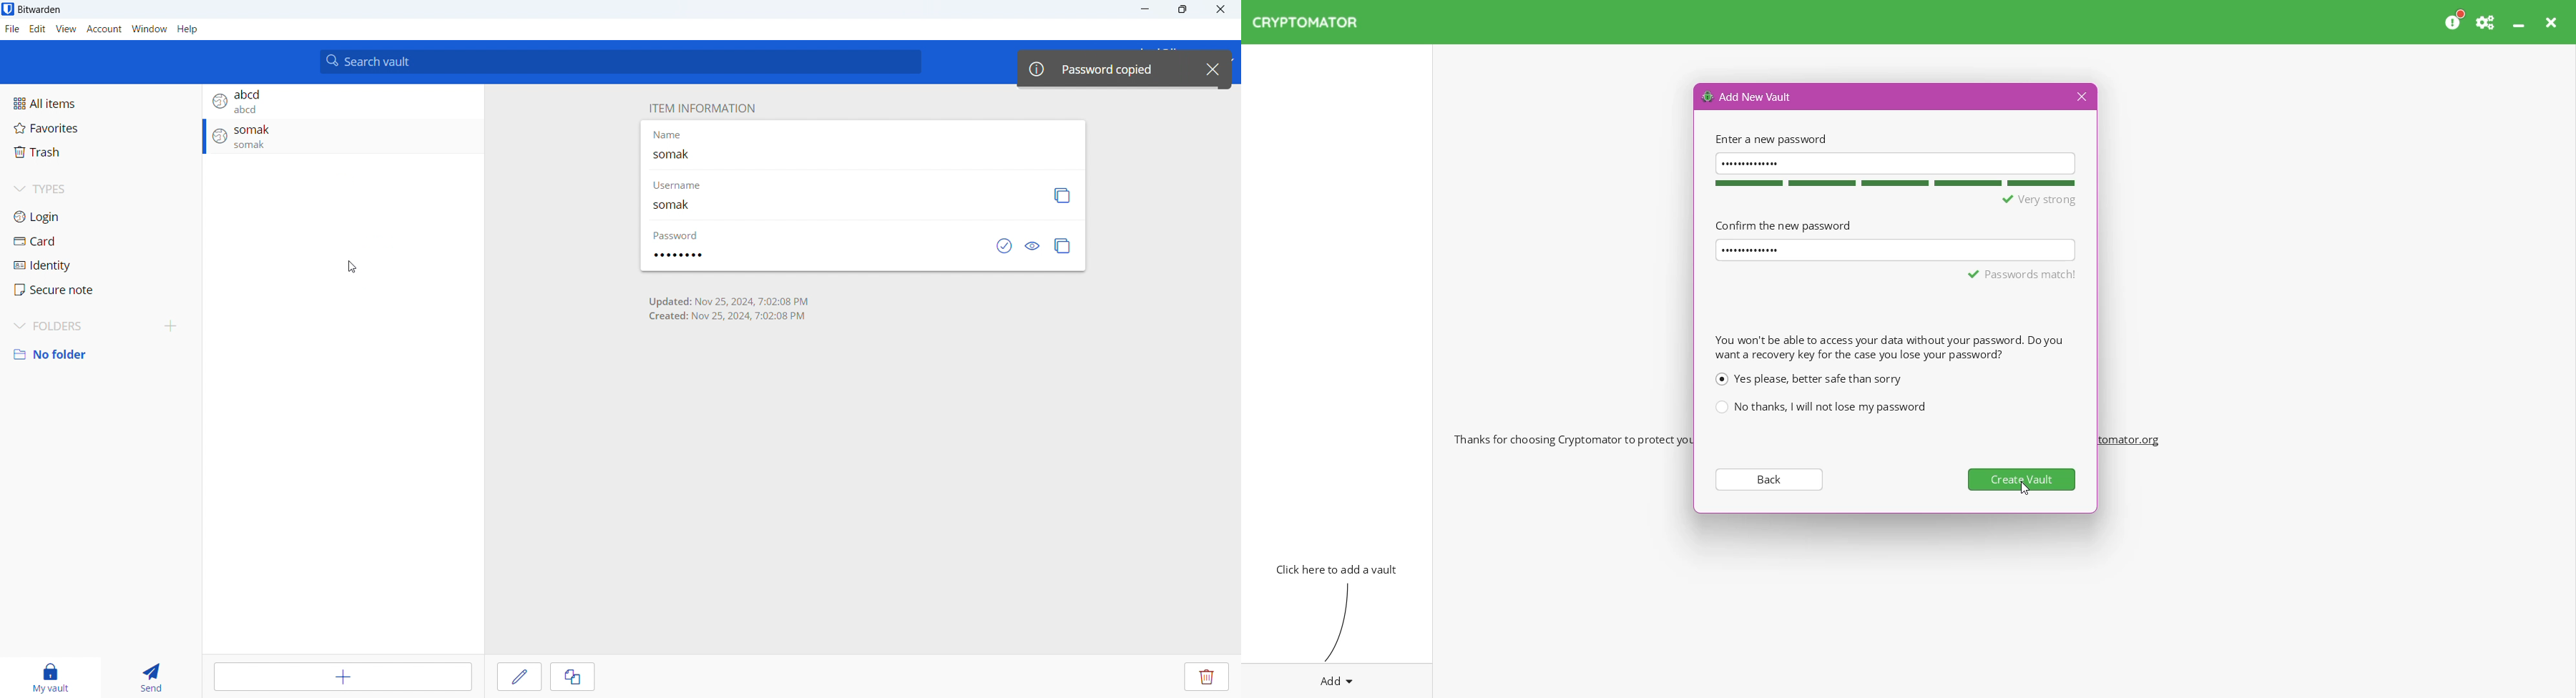  I want to click on edit, so click(519, 677).